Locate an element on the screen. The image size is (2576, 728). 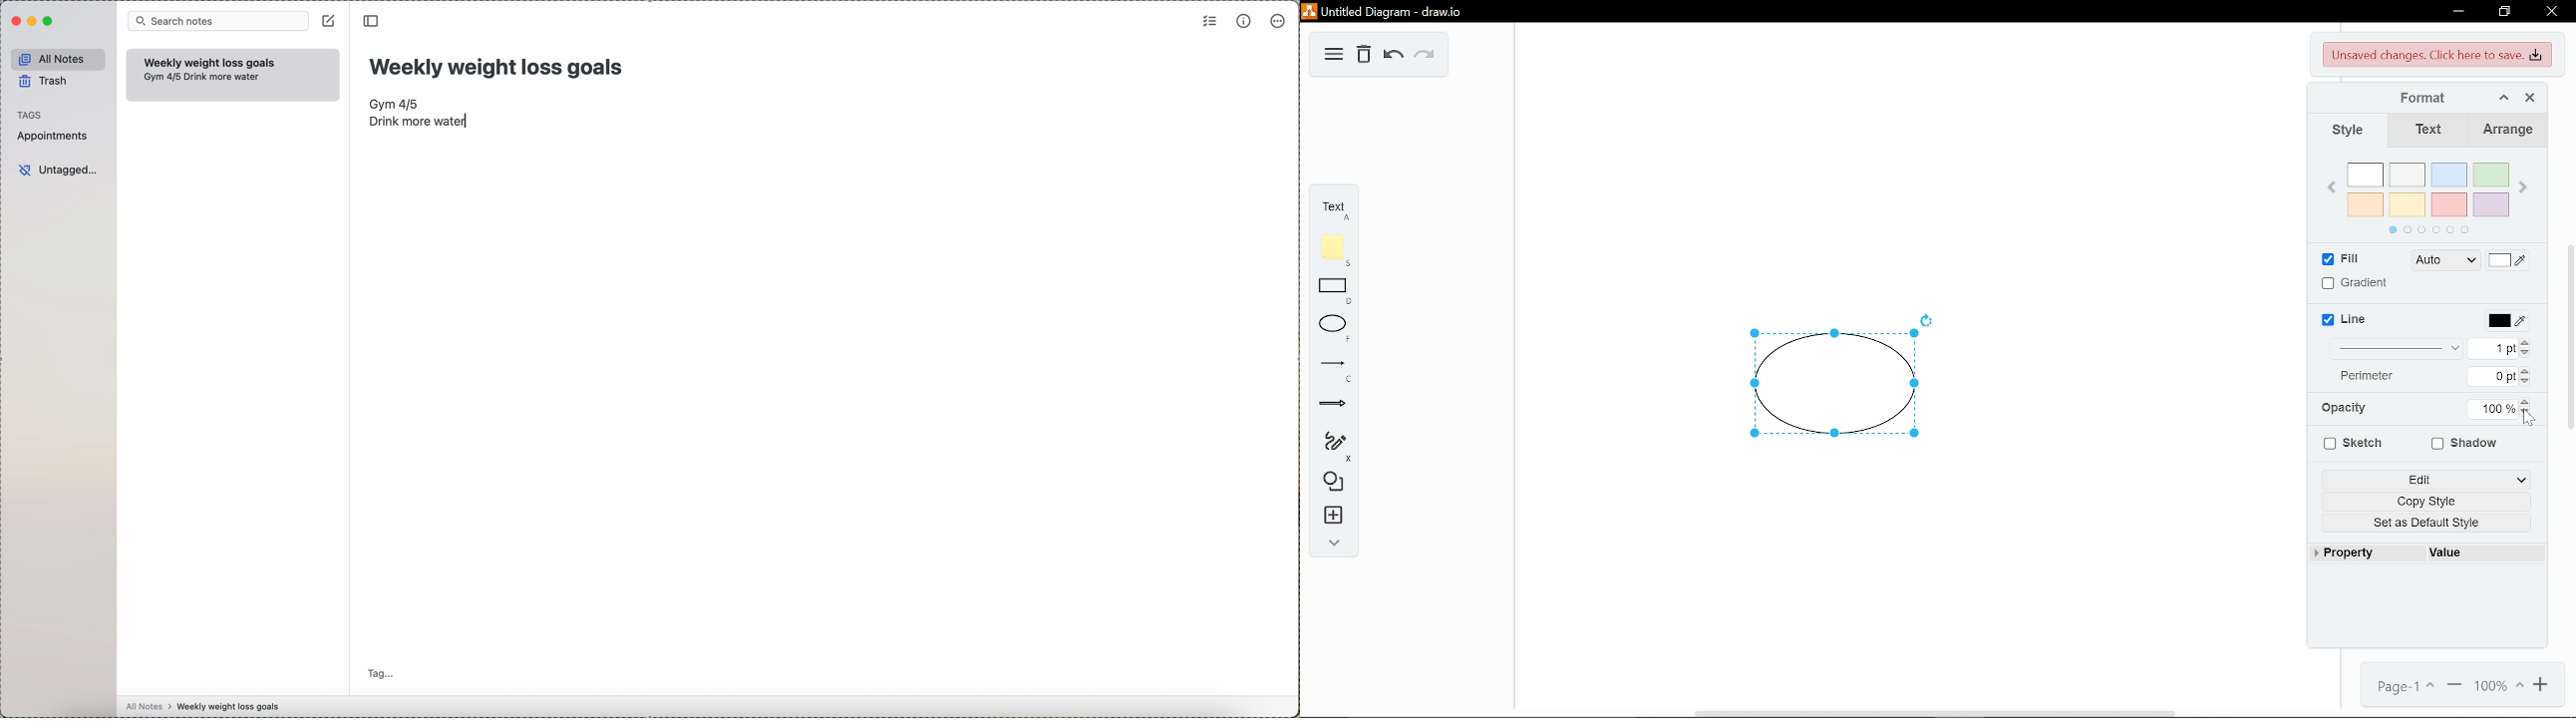
Gradient is located at coordinates (2357, 283).